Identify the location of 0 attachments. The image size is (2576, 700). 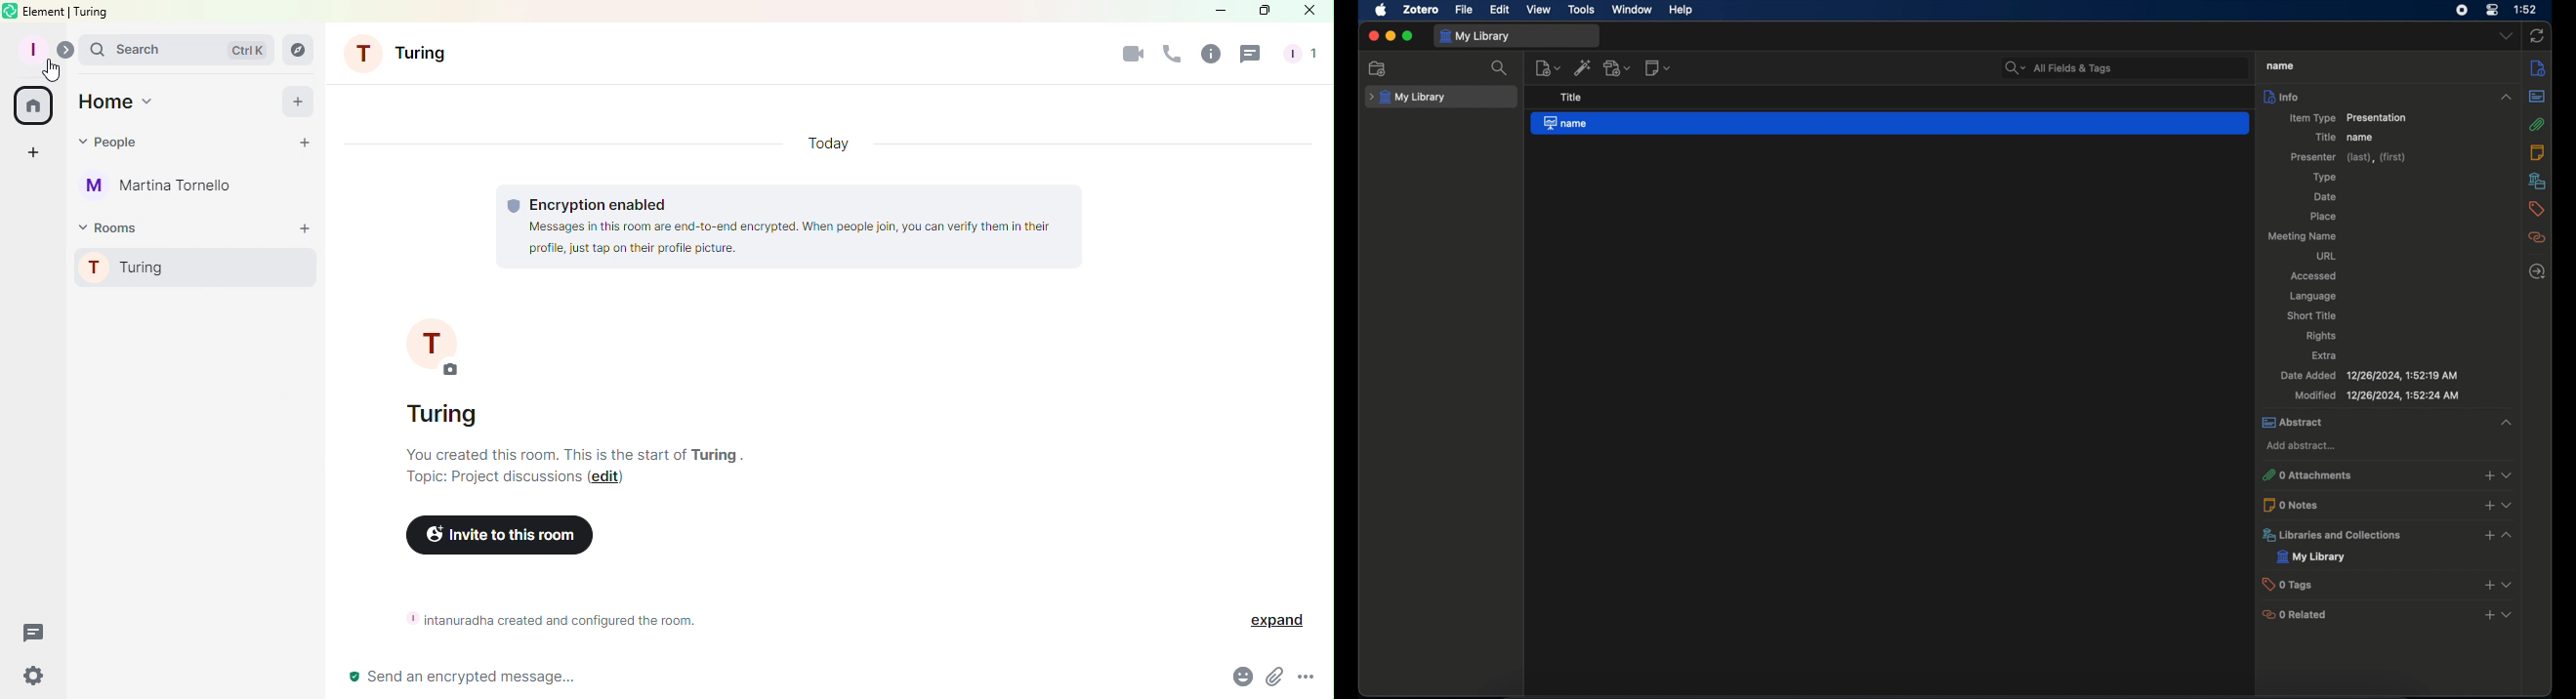
(2387, 475).